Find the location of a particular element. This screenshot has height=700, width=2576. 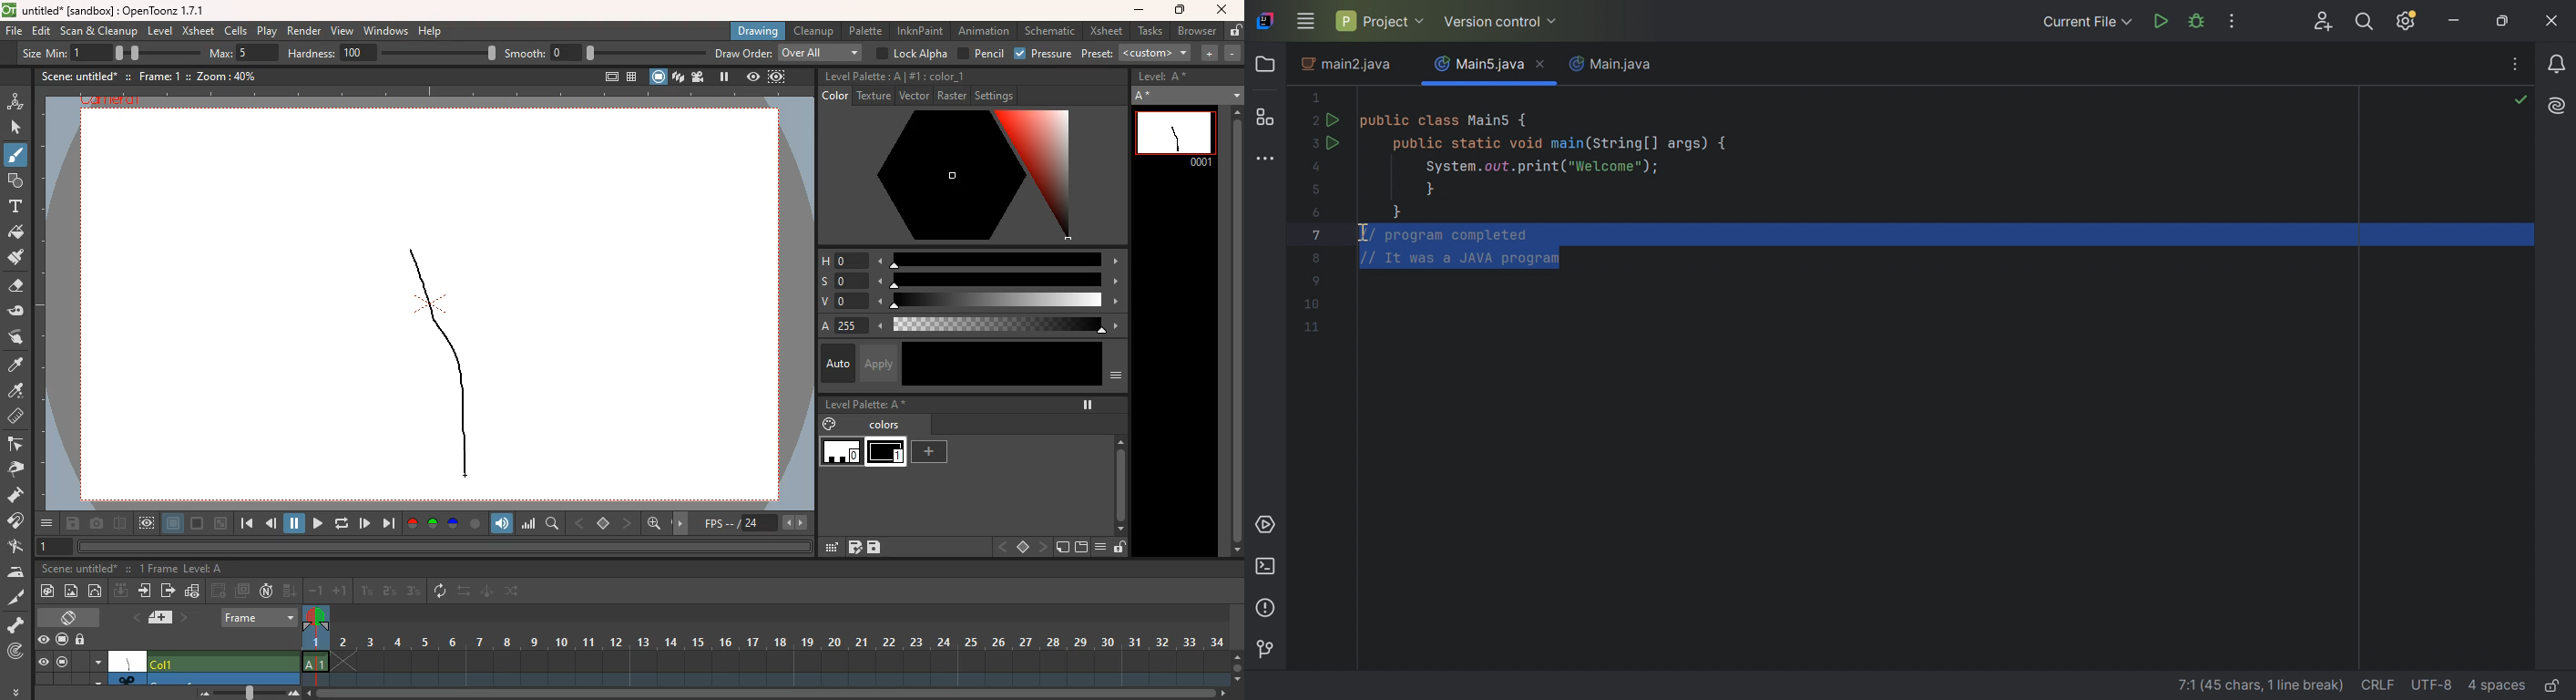

find is located at coordinates (554, 524).